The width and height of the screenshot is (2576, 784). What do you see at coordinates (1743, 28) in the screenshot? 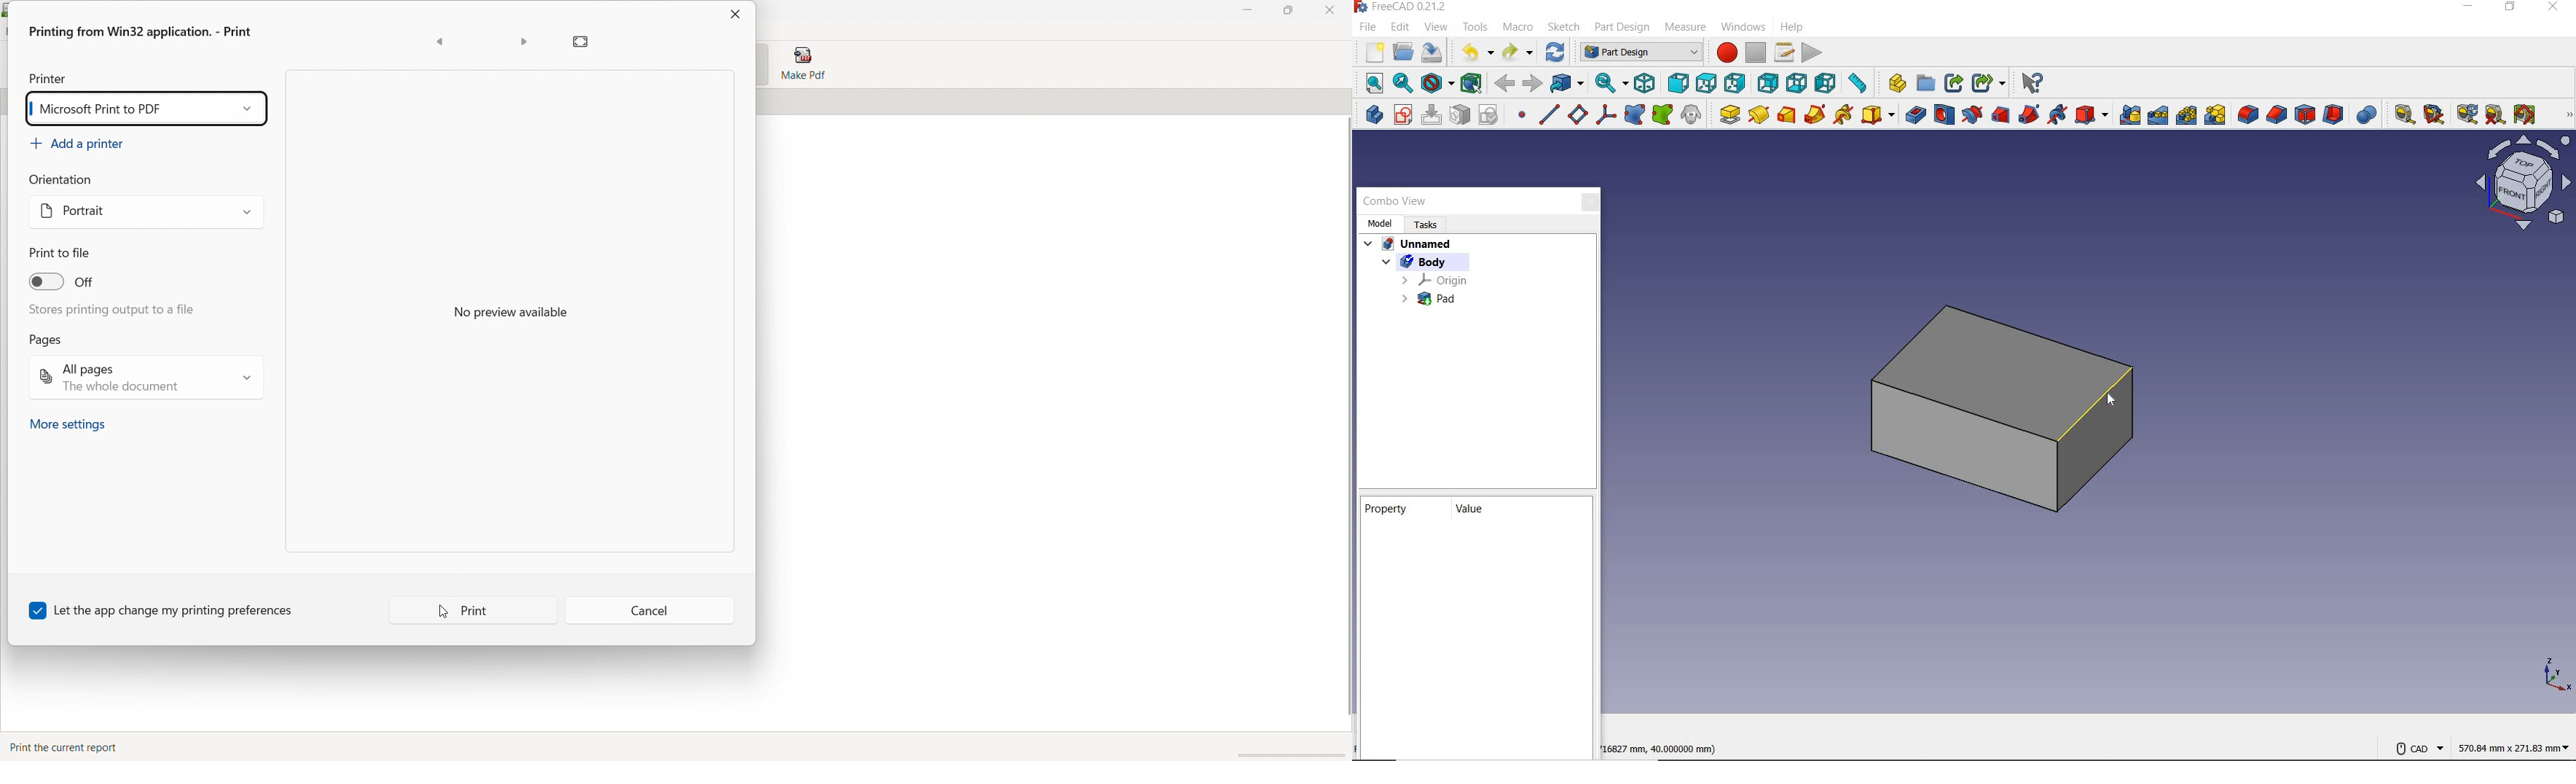
I see `windows` at bounding box center [1743, 28].